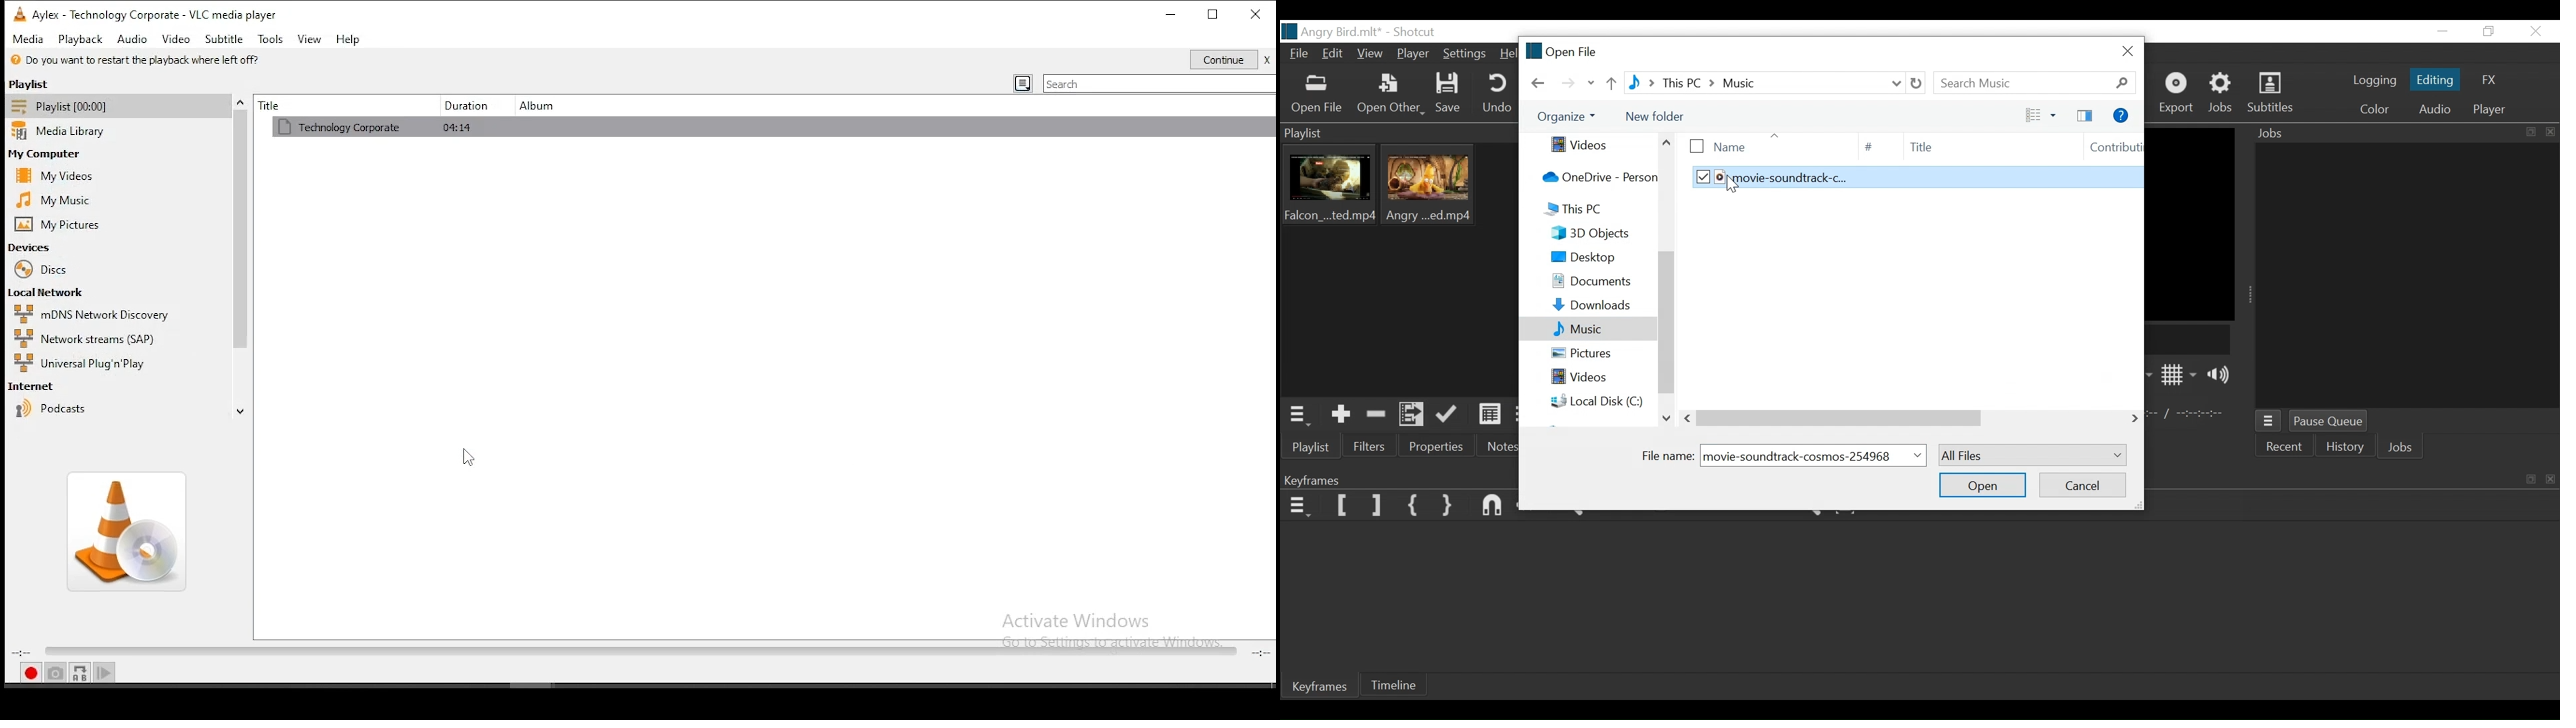  I want to click on History, so click(2347, 449).